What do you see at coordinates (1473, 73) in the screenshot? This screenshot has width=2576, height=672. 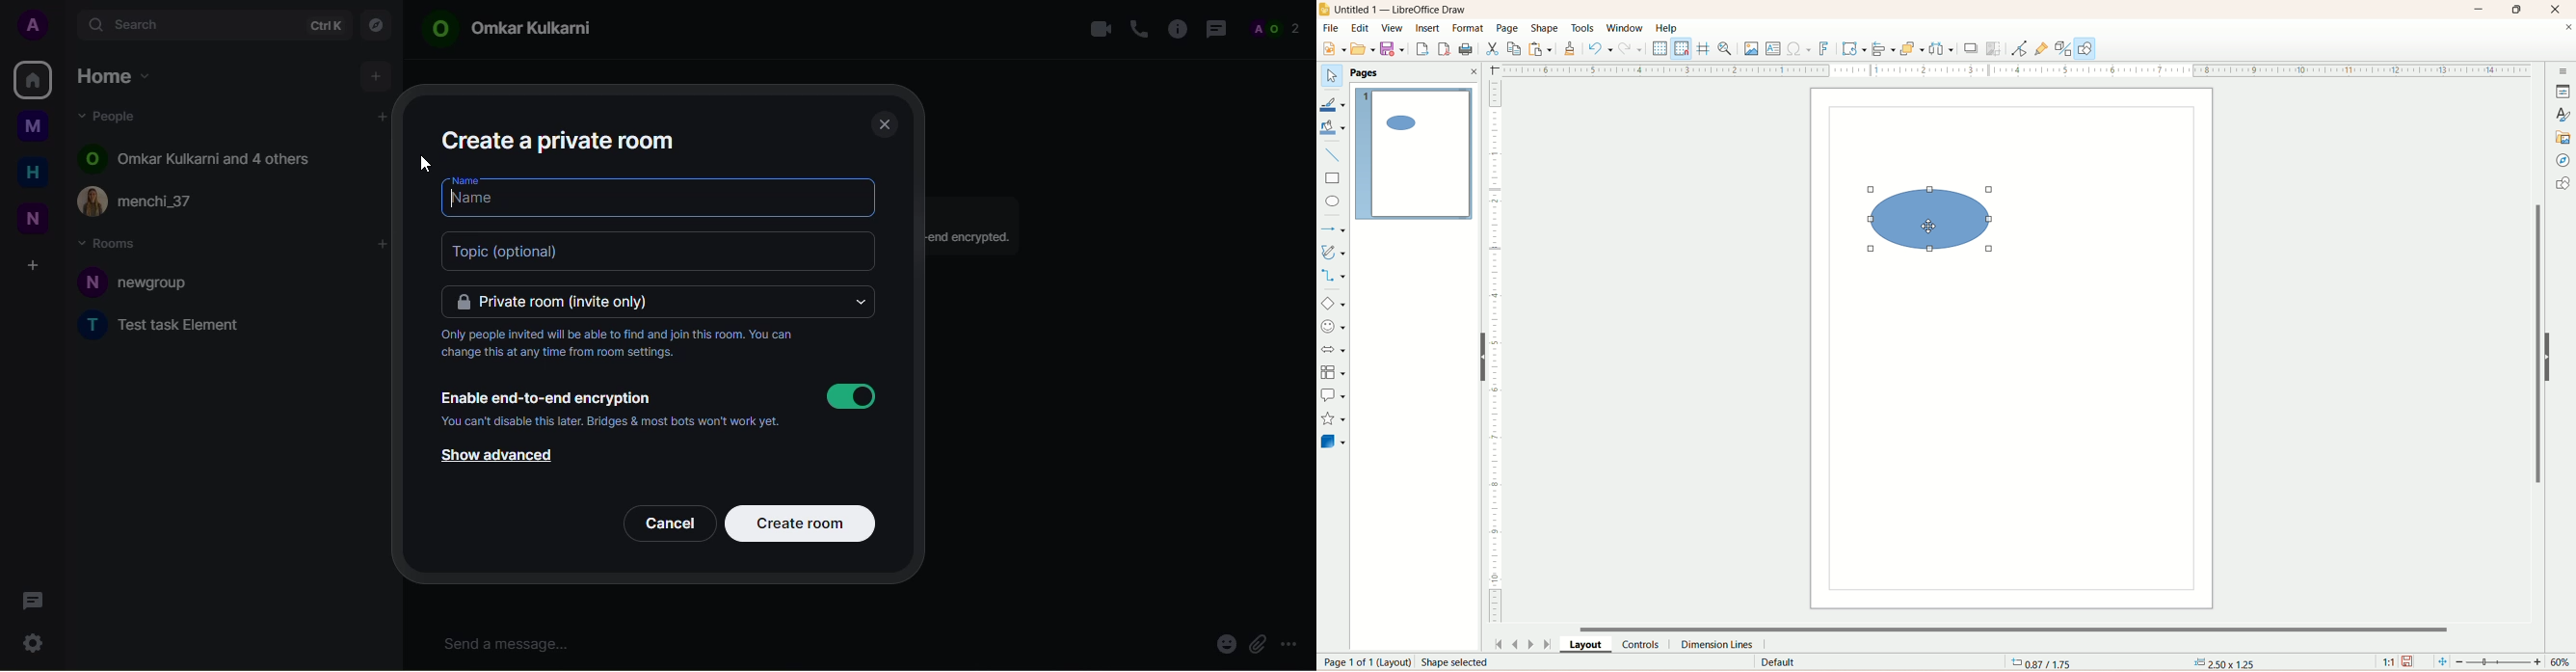 I see `close` at bounding box center [1473, 73].